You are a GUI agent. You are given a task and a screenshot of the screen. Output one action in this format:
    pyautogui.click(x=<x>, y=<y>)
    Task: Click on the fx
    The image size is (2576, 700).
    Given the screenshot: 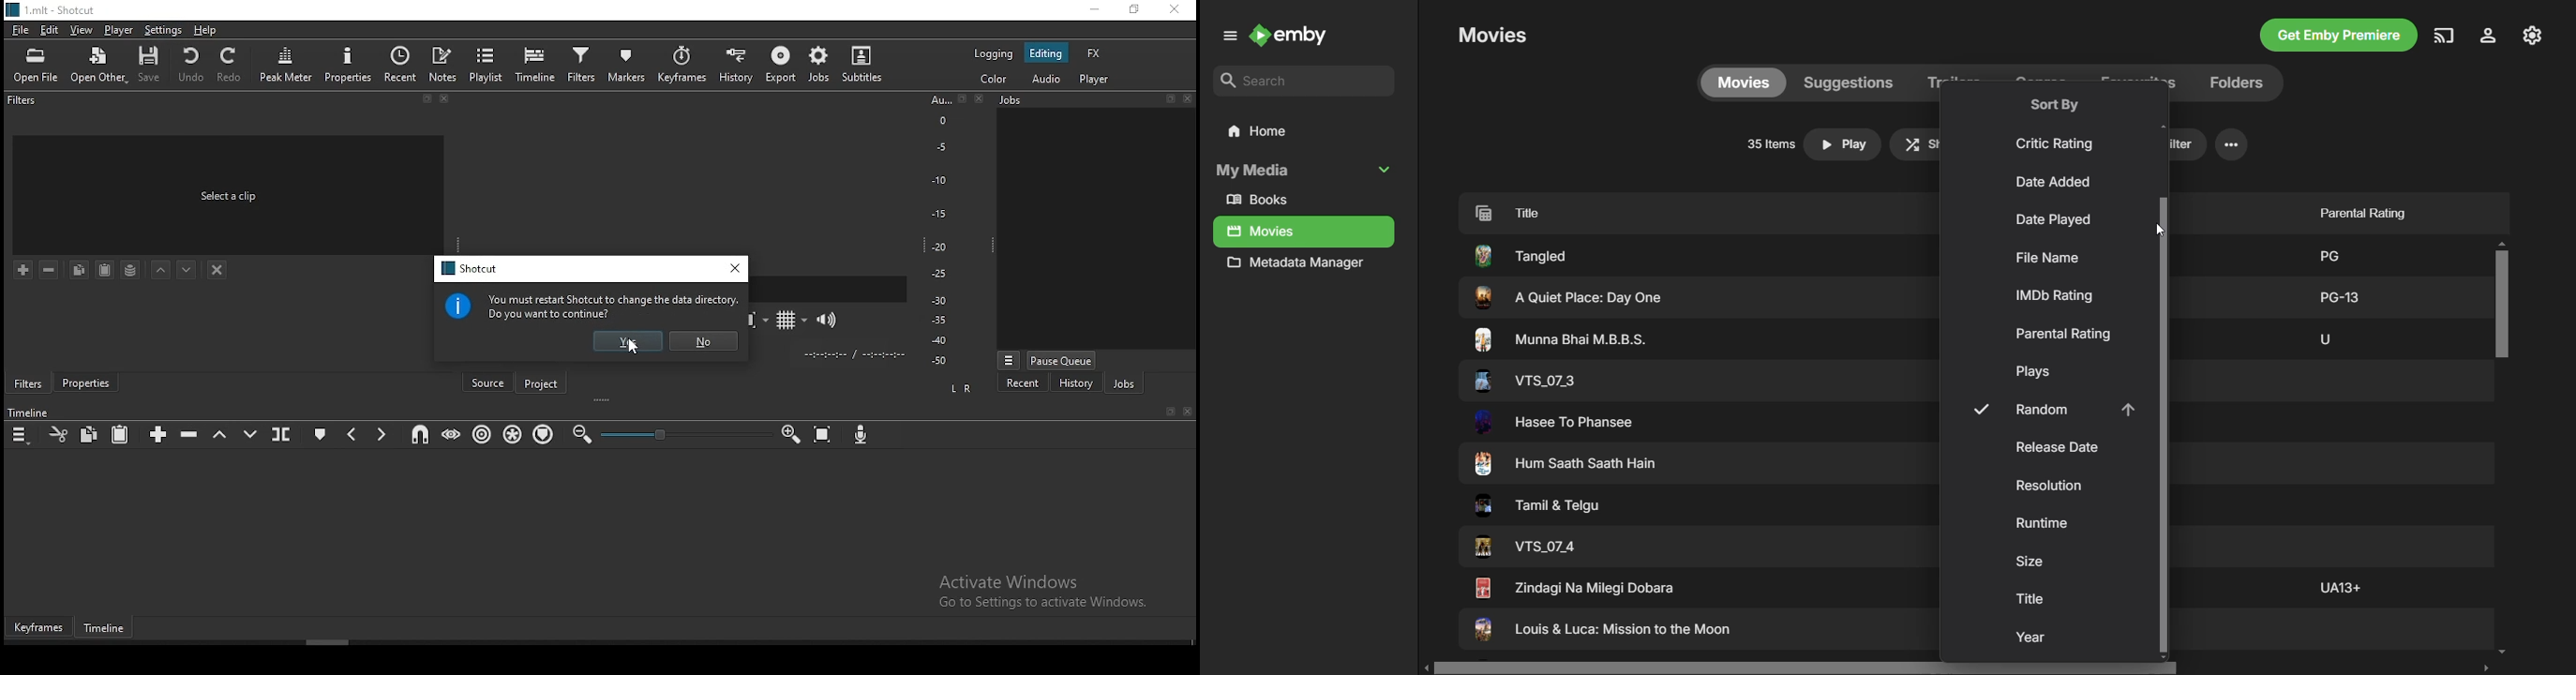 What is the action you would take?
    pyautogui.click(x=1094, y=52)
    